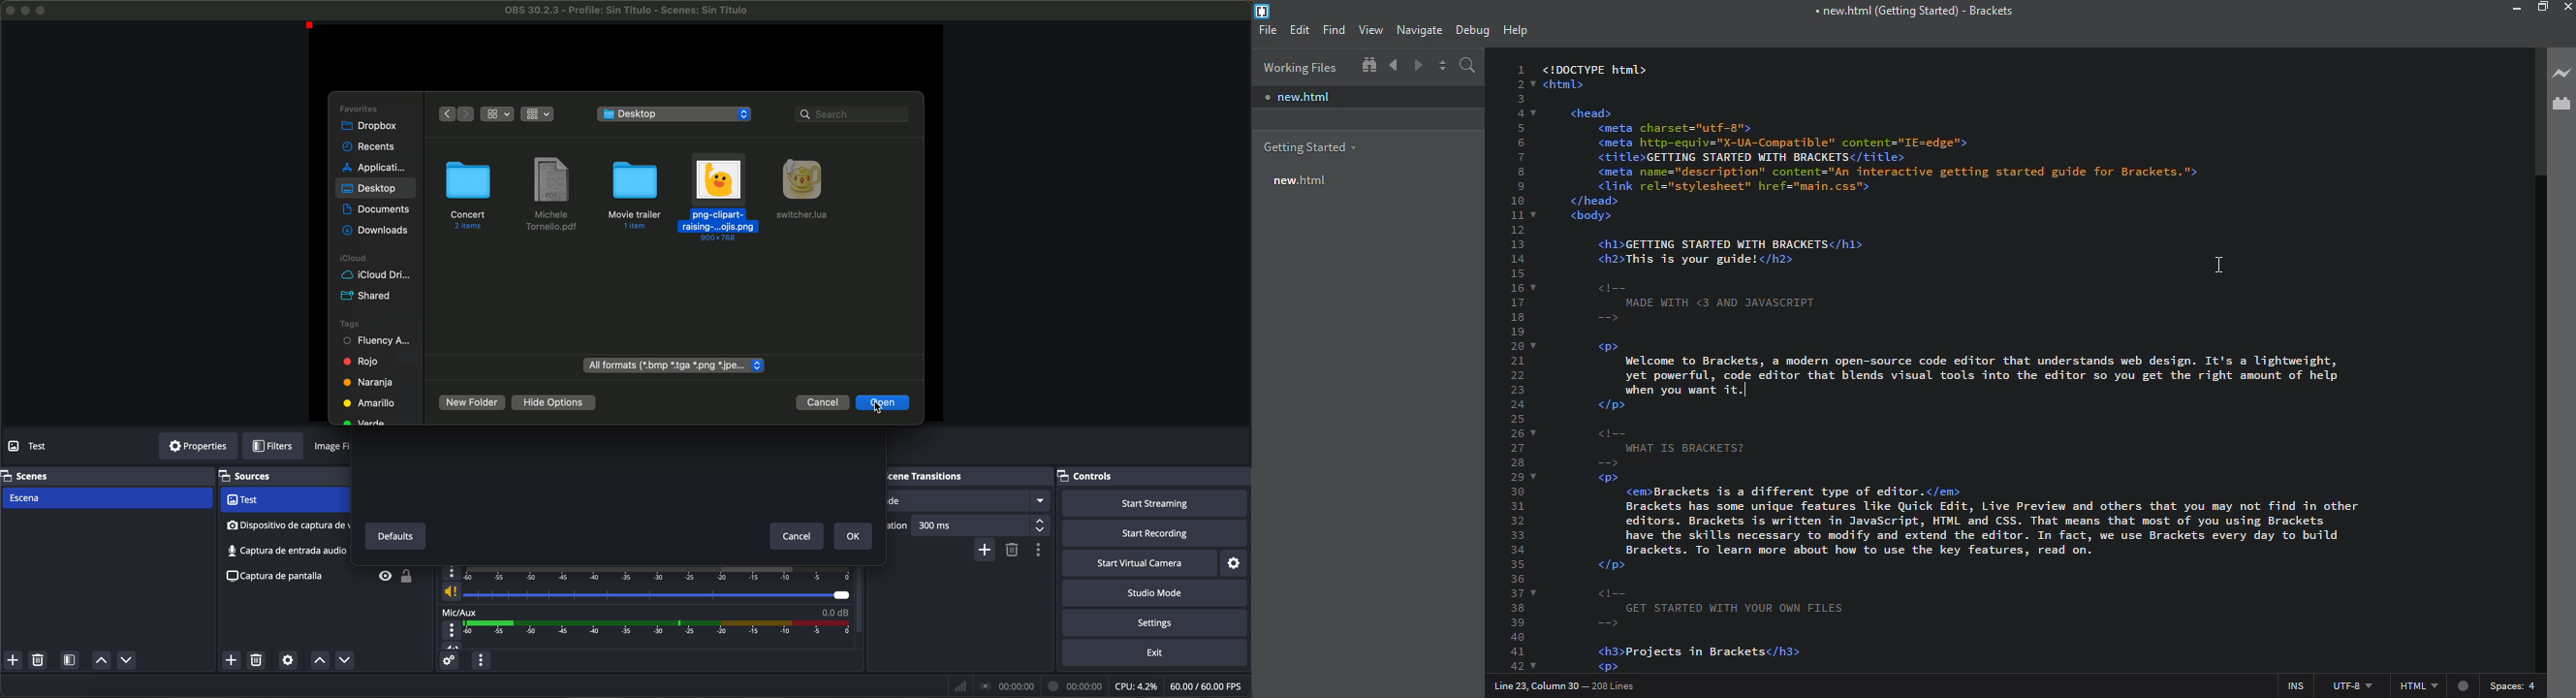 This screenshot has width=2576, height=700. Describe the element at coordinates (51, 445) in the screenshot. I see `no source selected` at that location.